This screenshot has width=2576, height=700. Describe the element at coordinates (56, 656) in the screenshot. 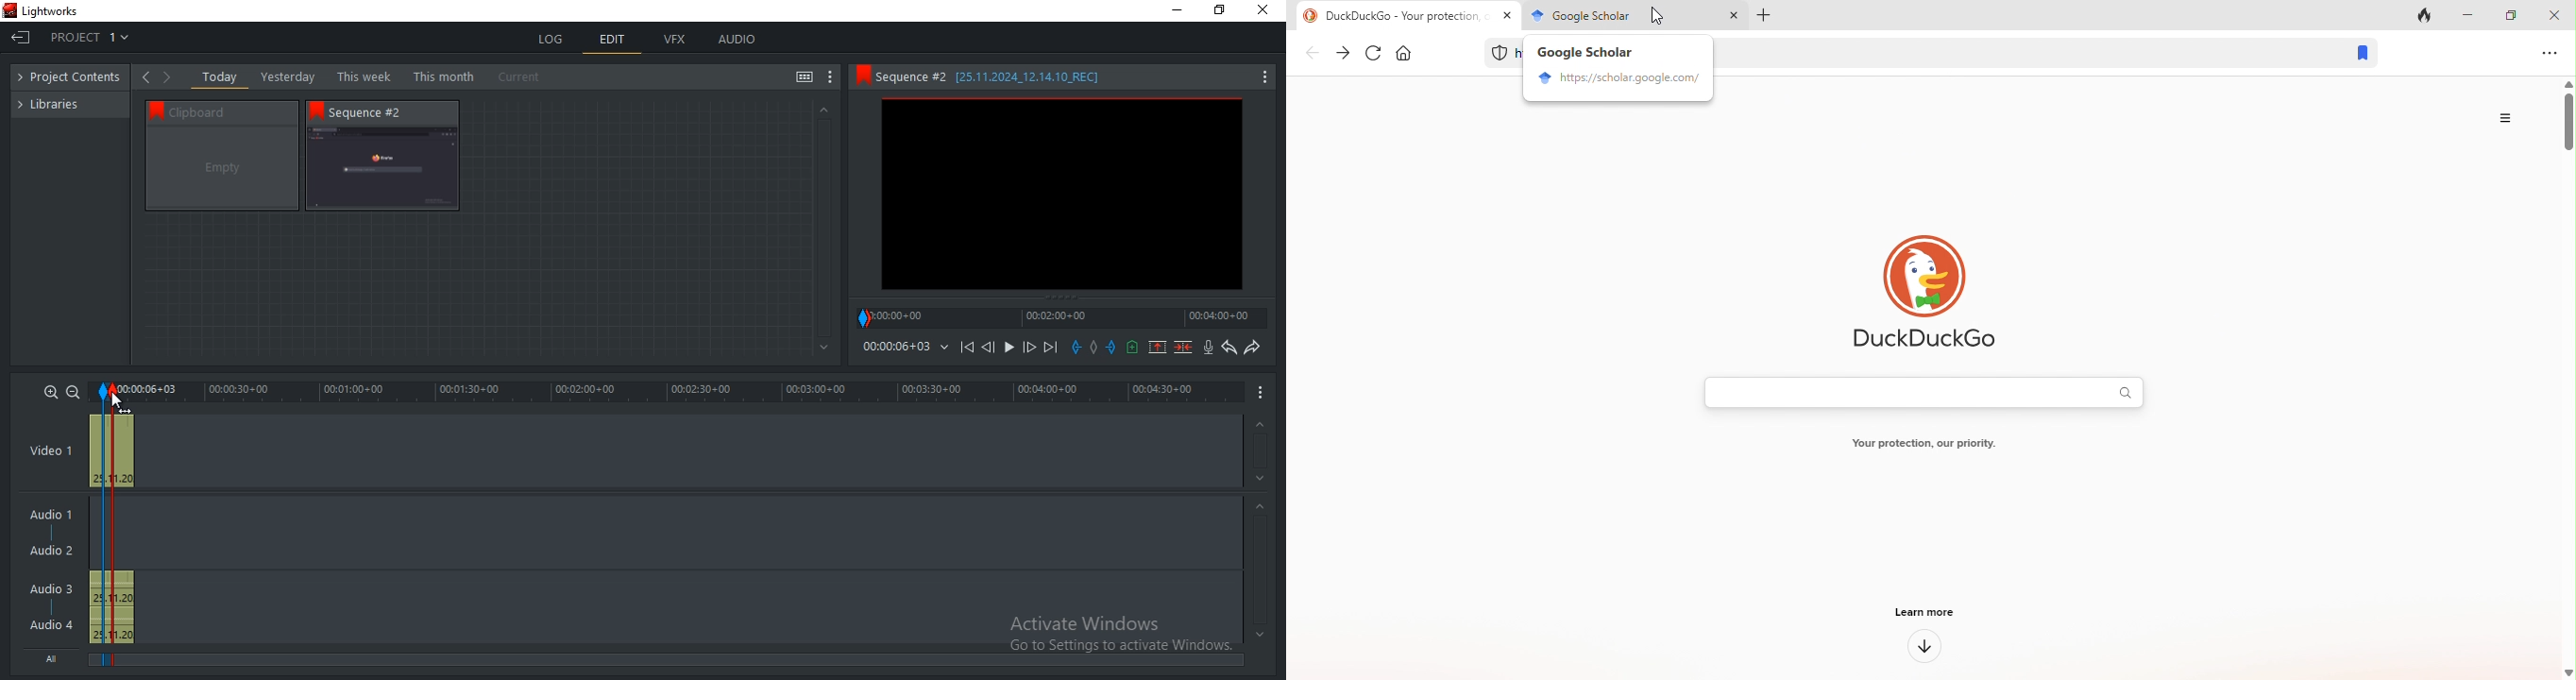

I see `All` at that location.